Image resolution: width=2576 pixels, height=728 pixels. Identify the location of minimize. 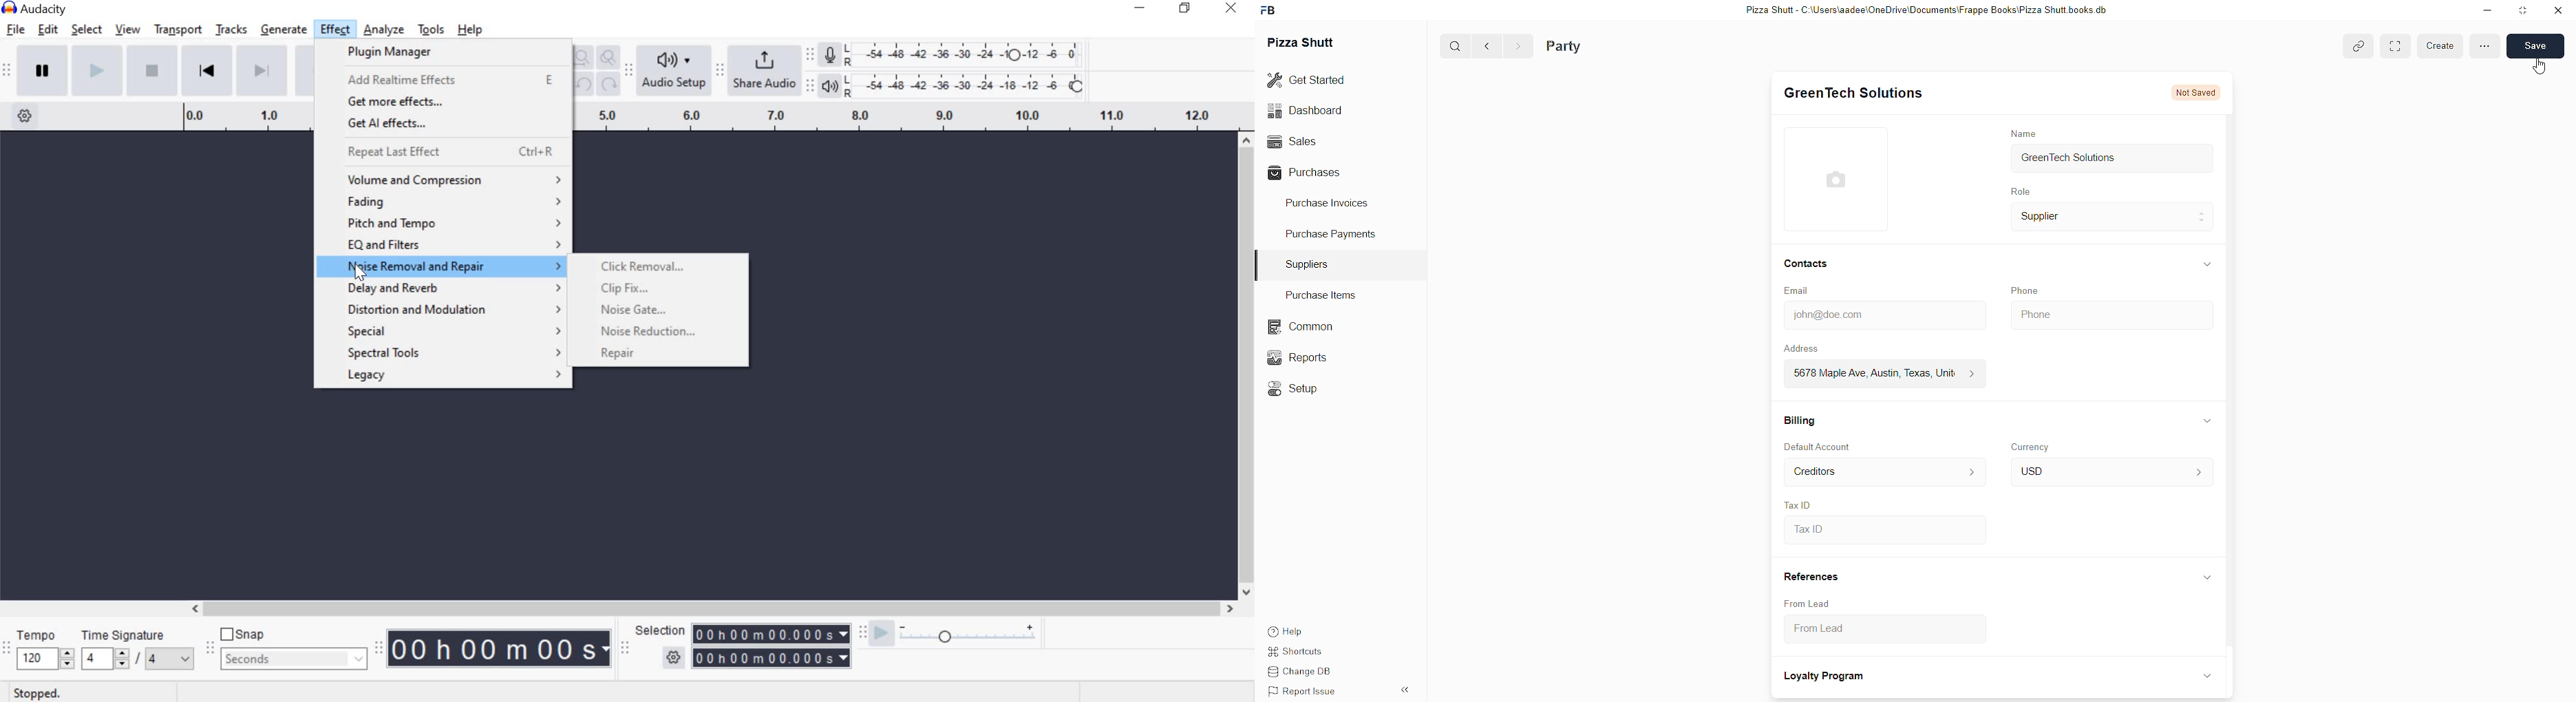
(2486, 12).